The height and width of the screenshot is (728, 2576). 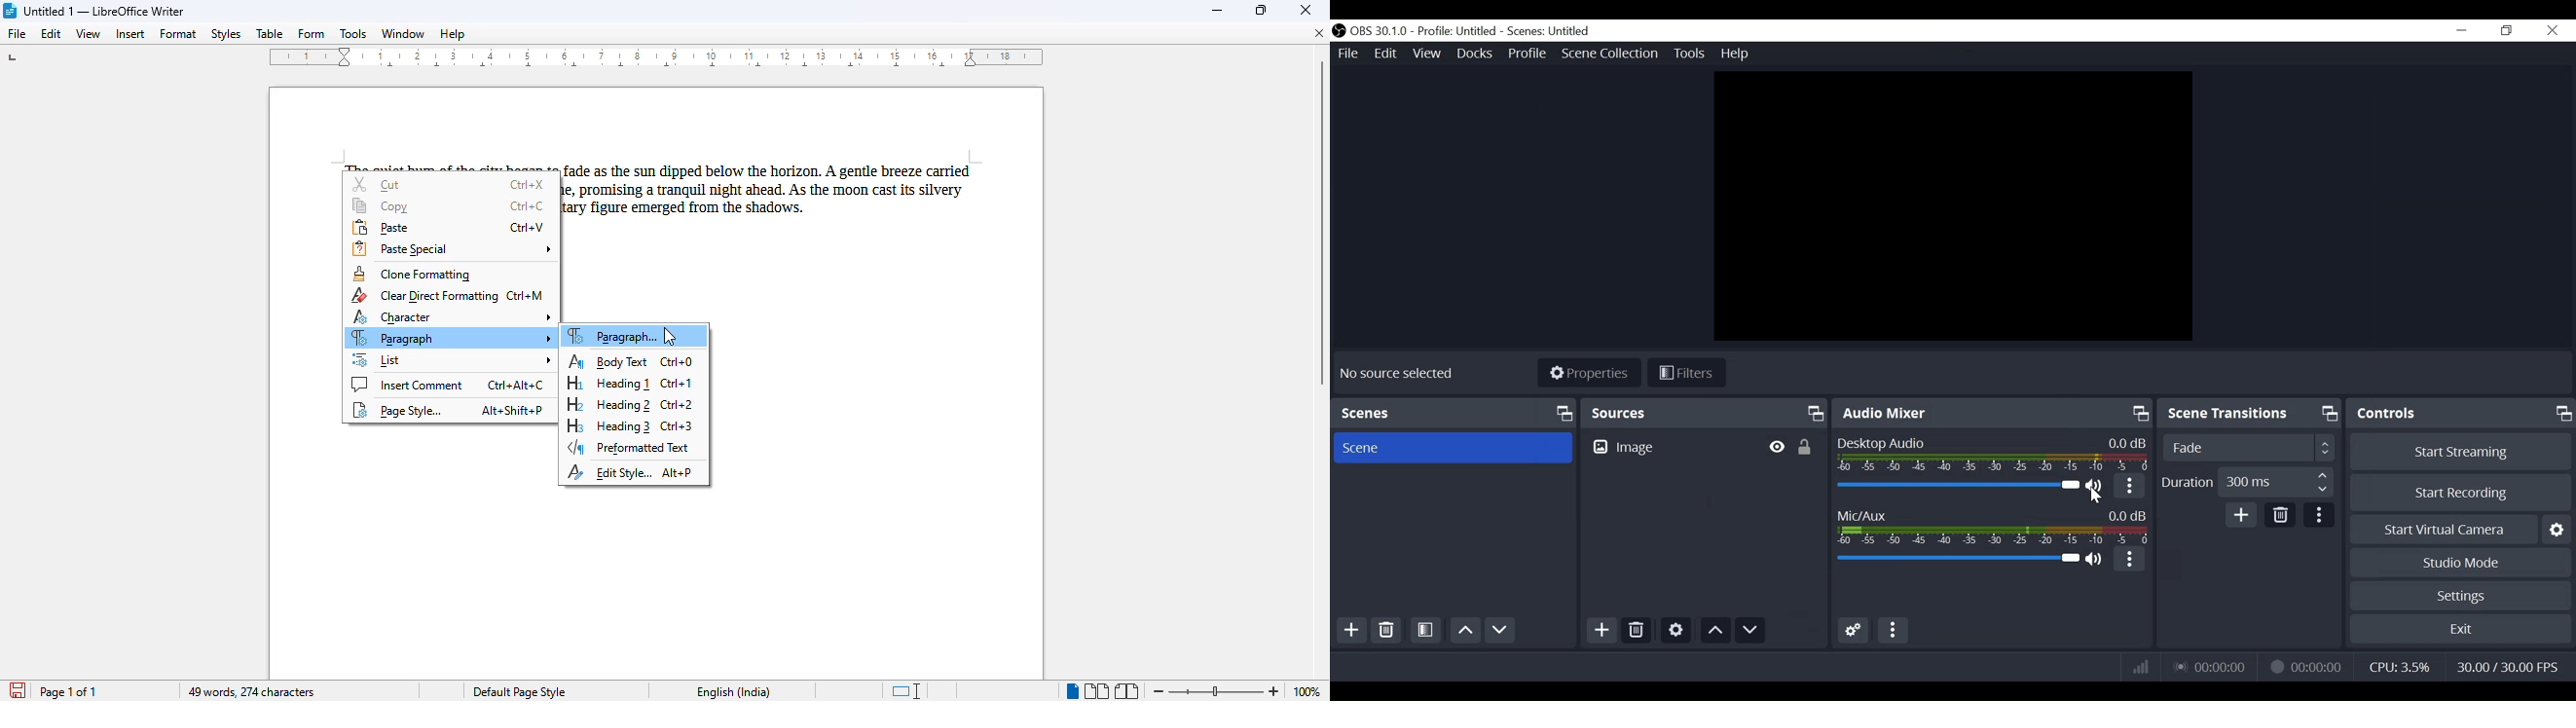 I want to click on window, so click(x=402, y=33).